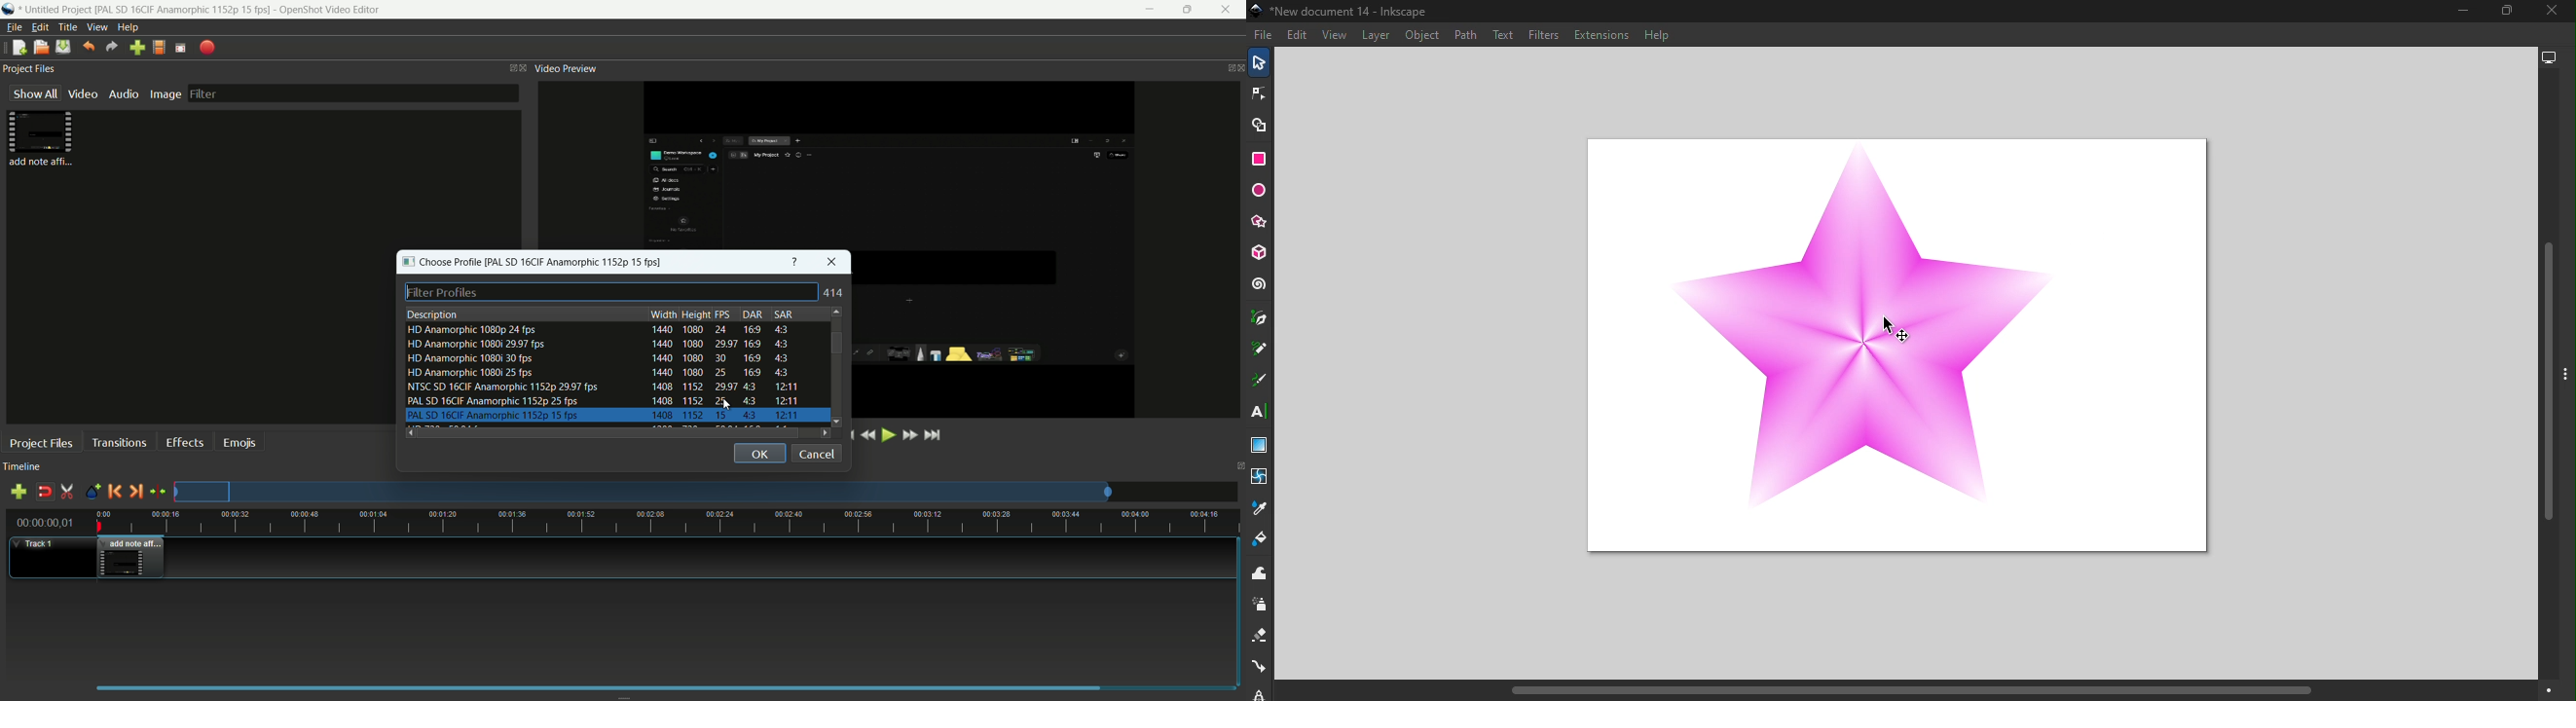 The image size is (2576, 728). Describe the element at coordinates (598, 330) in the screenshot. I see `profile-1` at that location.